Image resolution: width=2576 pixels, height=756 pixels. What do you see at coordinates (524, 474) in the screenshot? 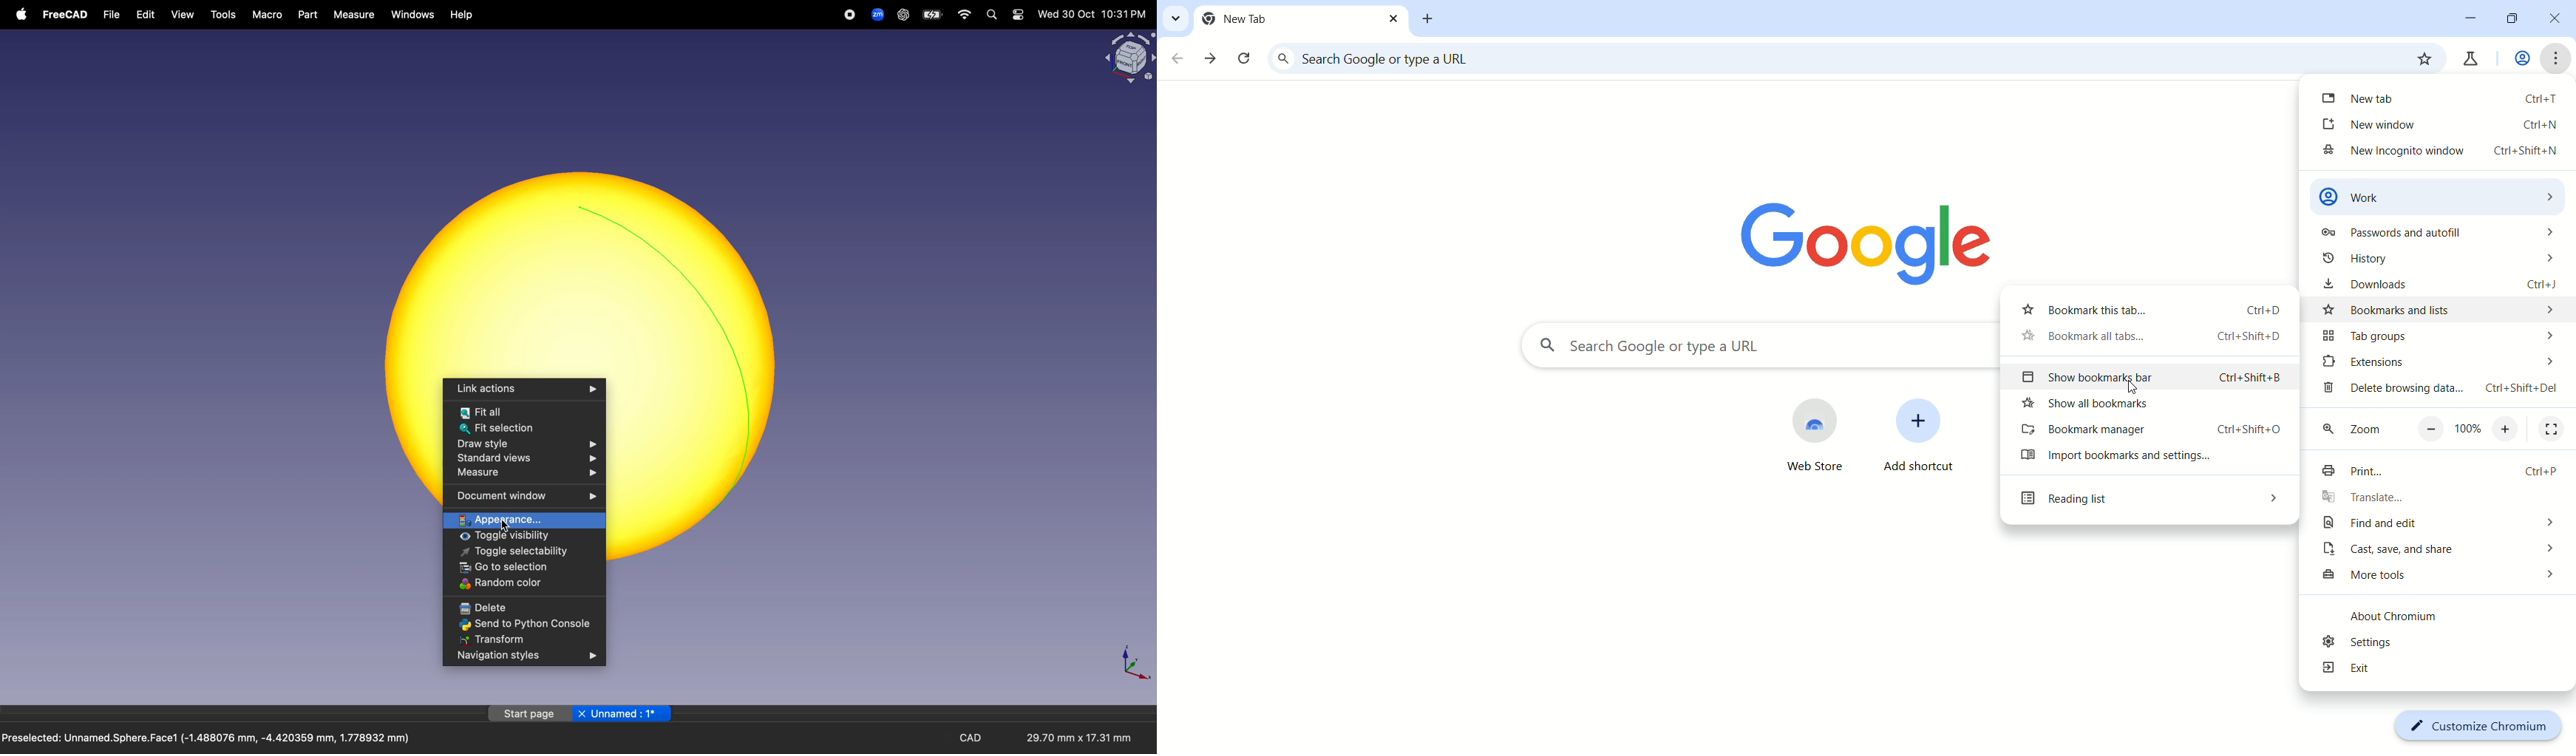
I see `measure` at bounding box center [524, 474].